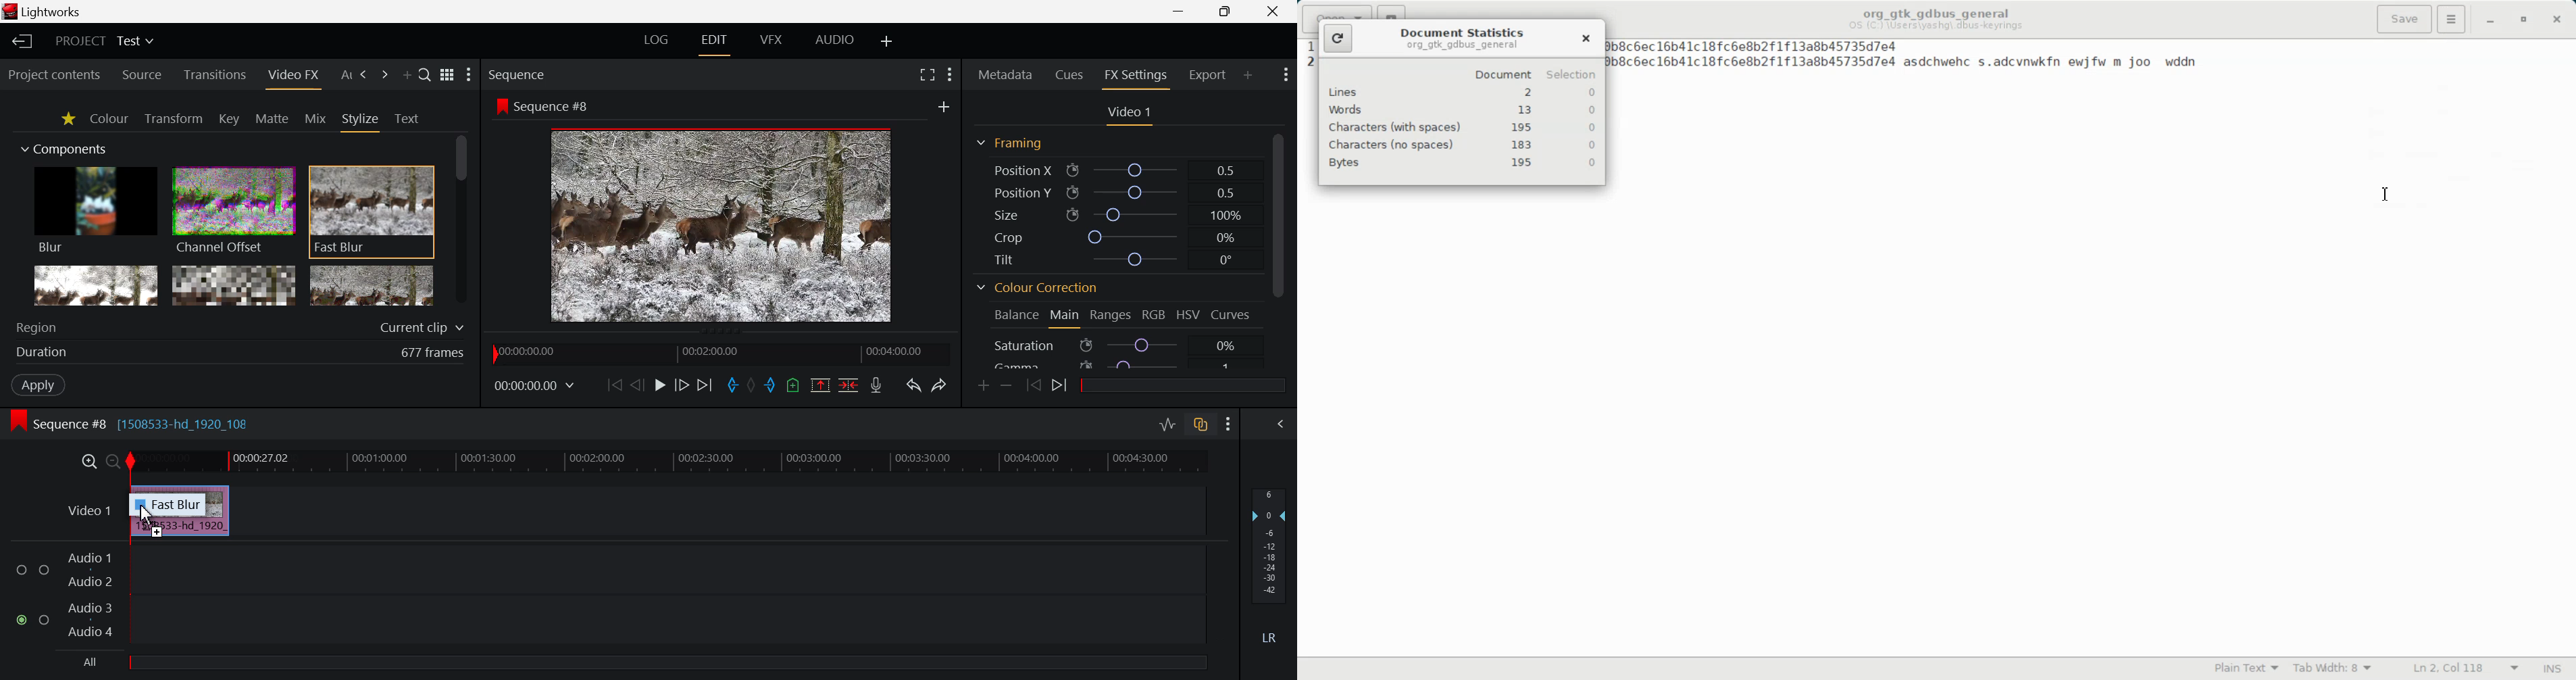 The width and height of the screenshot is (2576, 700). I want to click on Fast Blur, so click(177, 504).